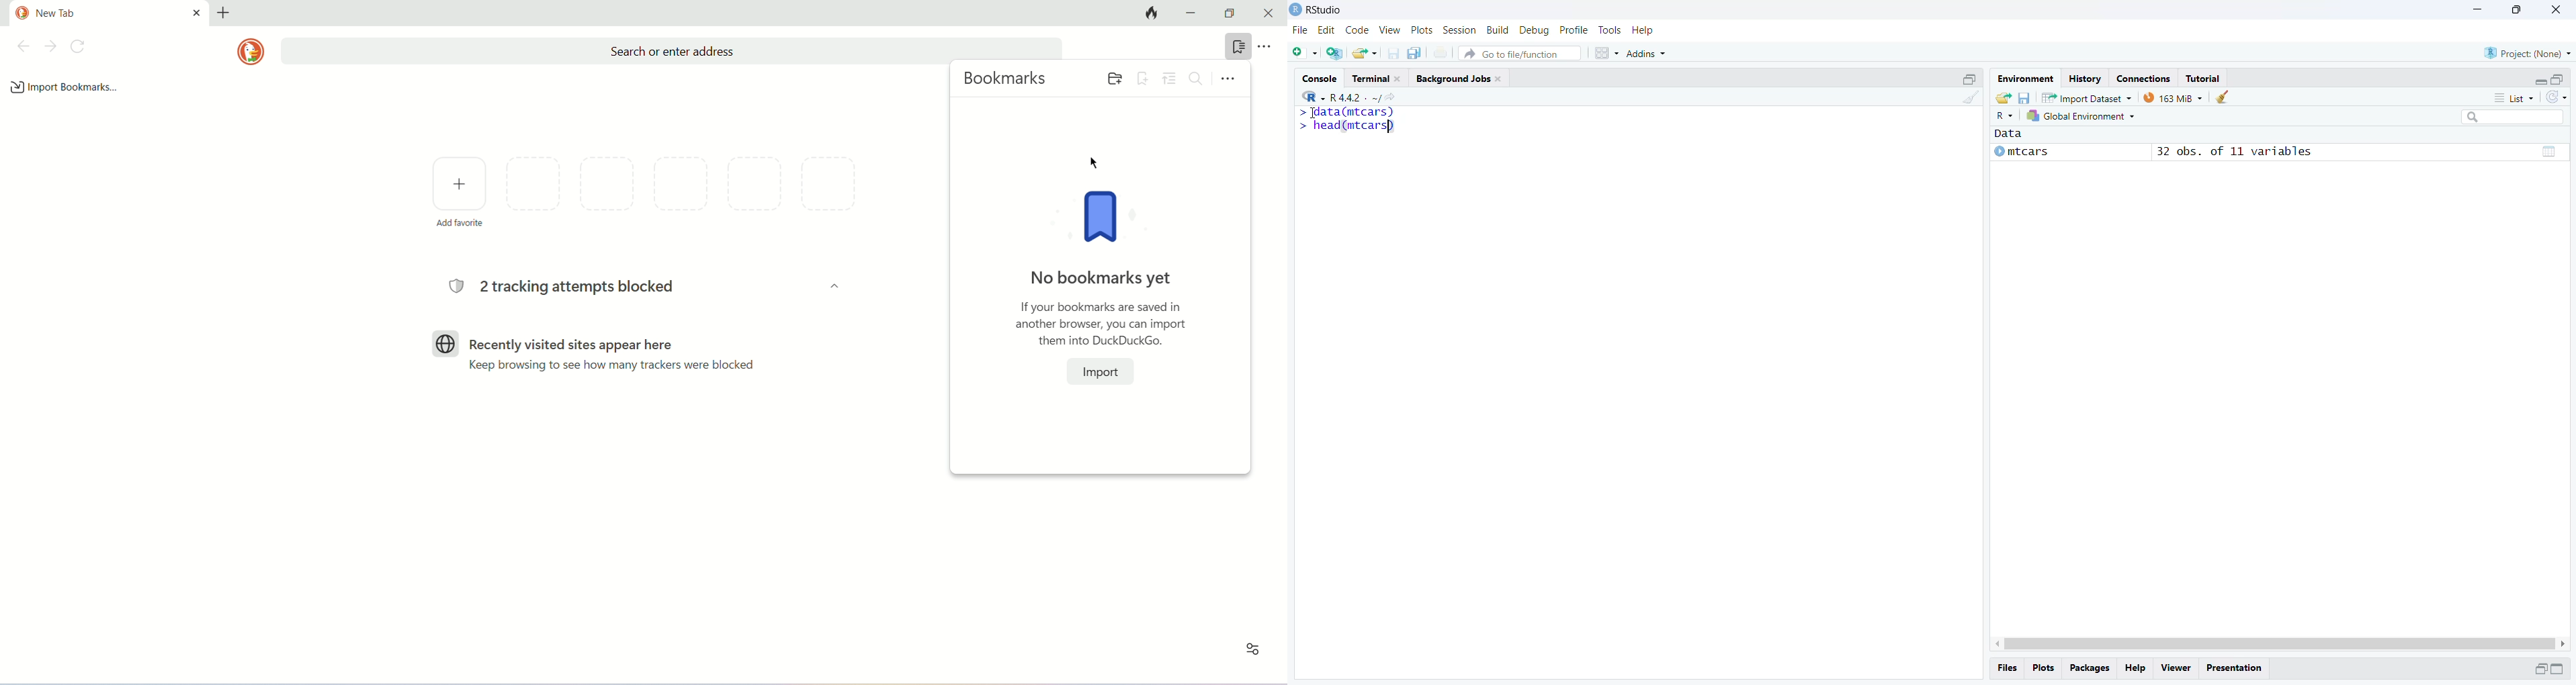 The width and height of the screenshot is (2576, 700). What do you see at coordinates (2009, 134) in the screenshot?
I see `Data` at bounding box center [2009, 134].